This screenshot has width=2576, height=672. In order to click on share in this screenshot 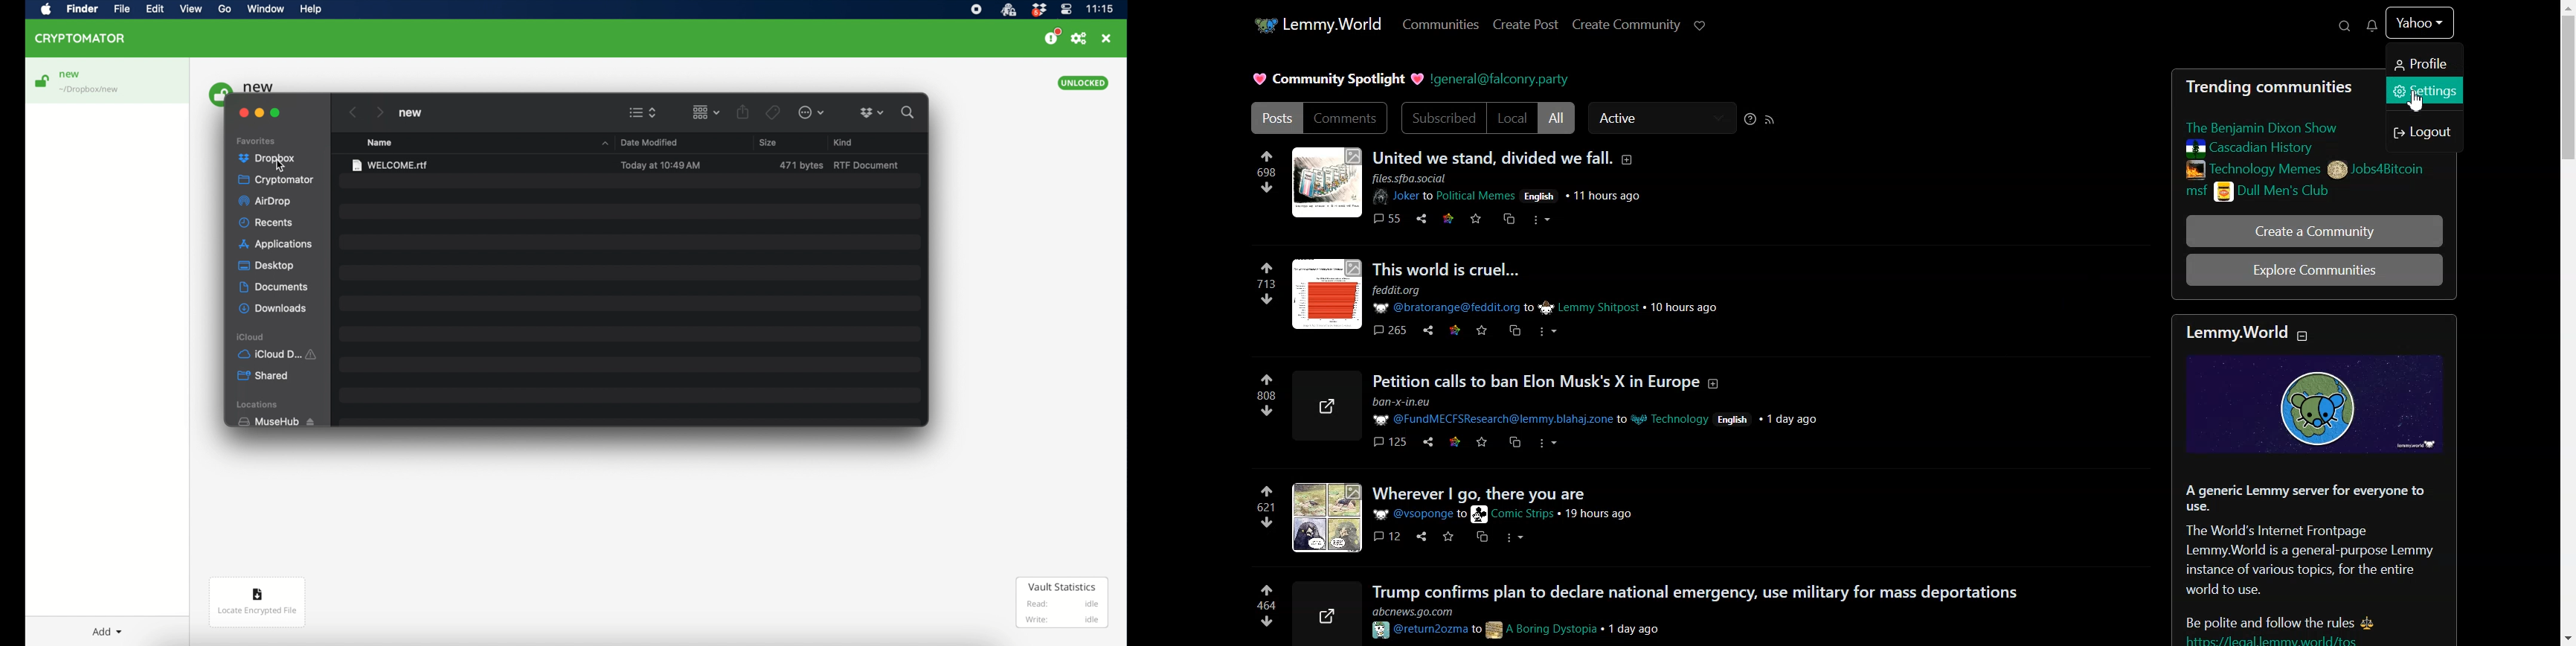, I will do `click(1418, 220)`.